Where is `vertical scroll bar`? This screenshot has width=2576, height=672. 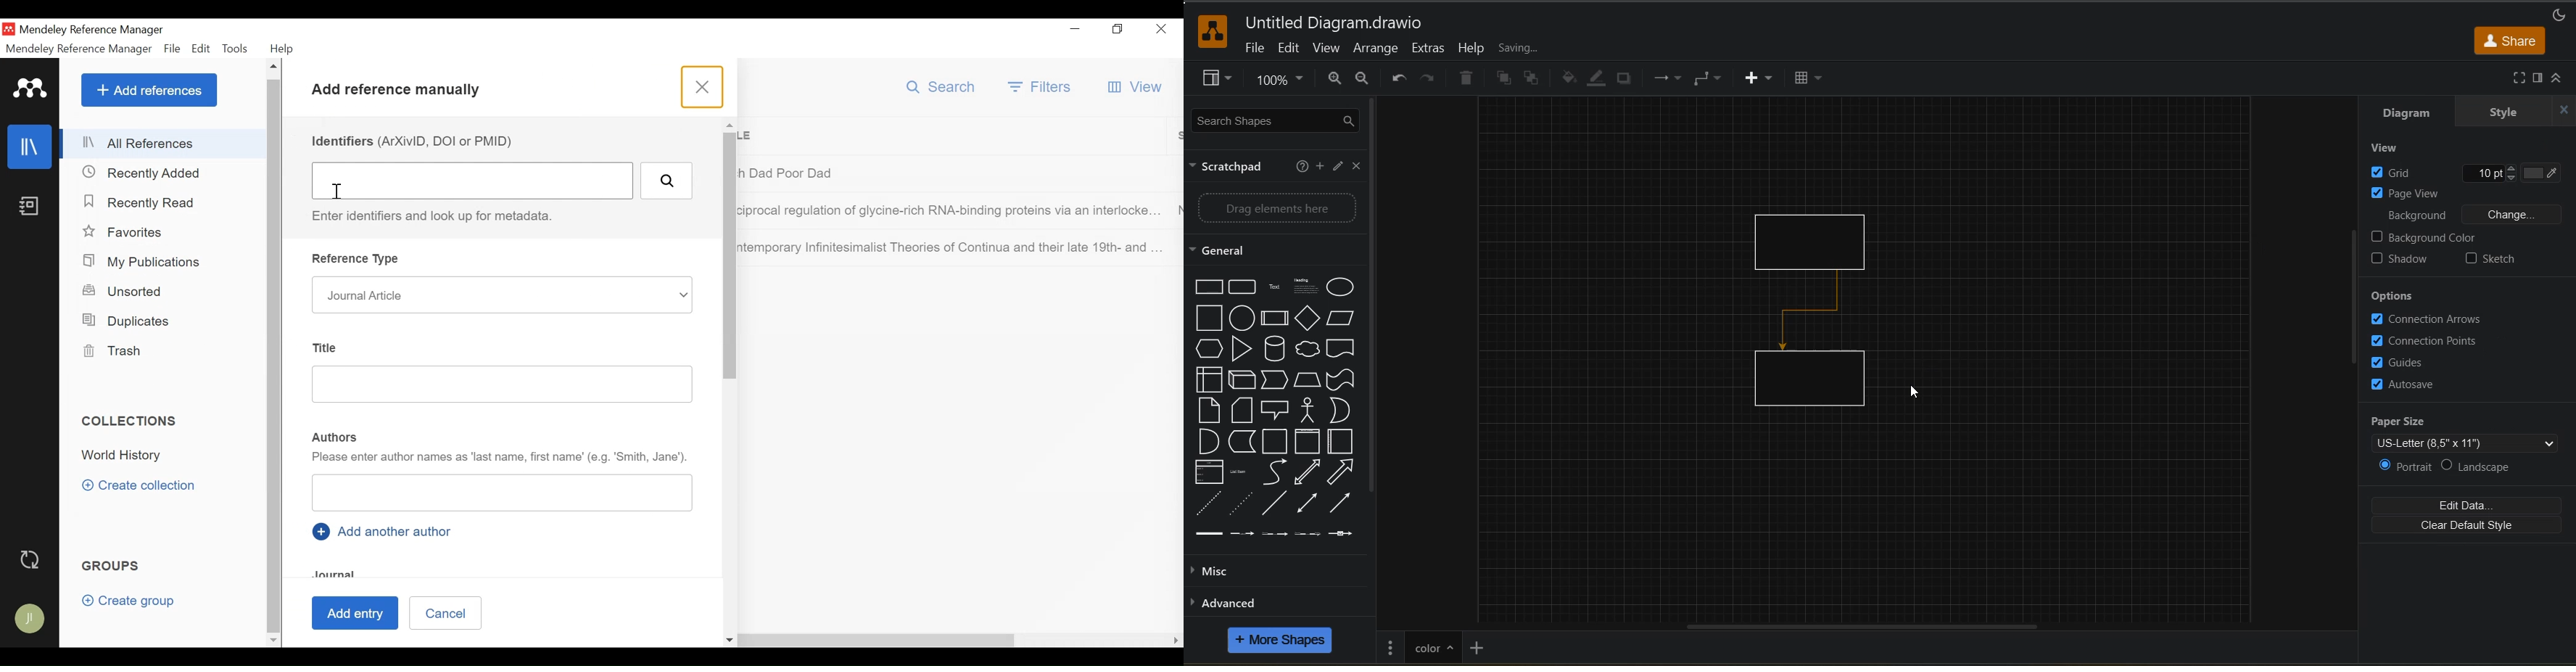 vertical scroll bar is located at coordinates (2350, 297).